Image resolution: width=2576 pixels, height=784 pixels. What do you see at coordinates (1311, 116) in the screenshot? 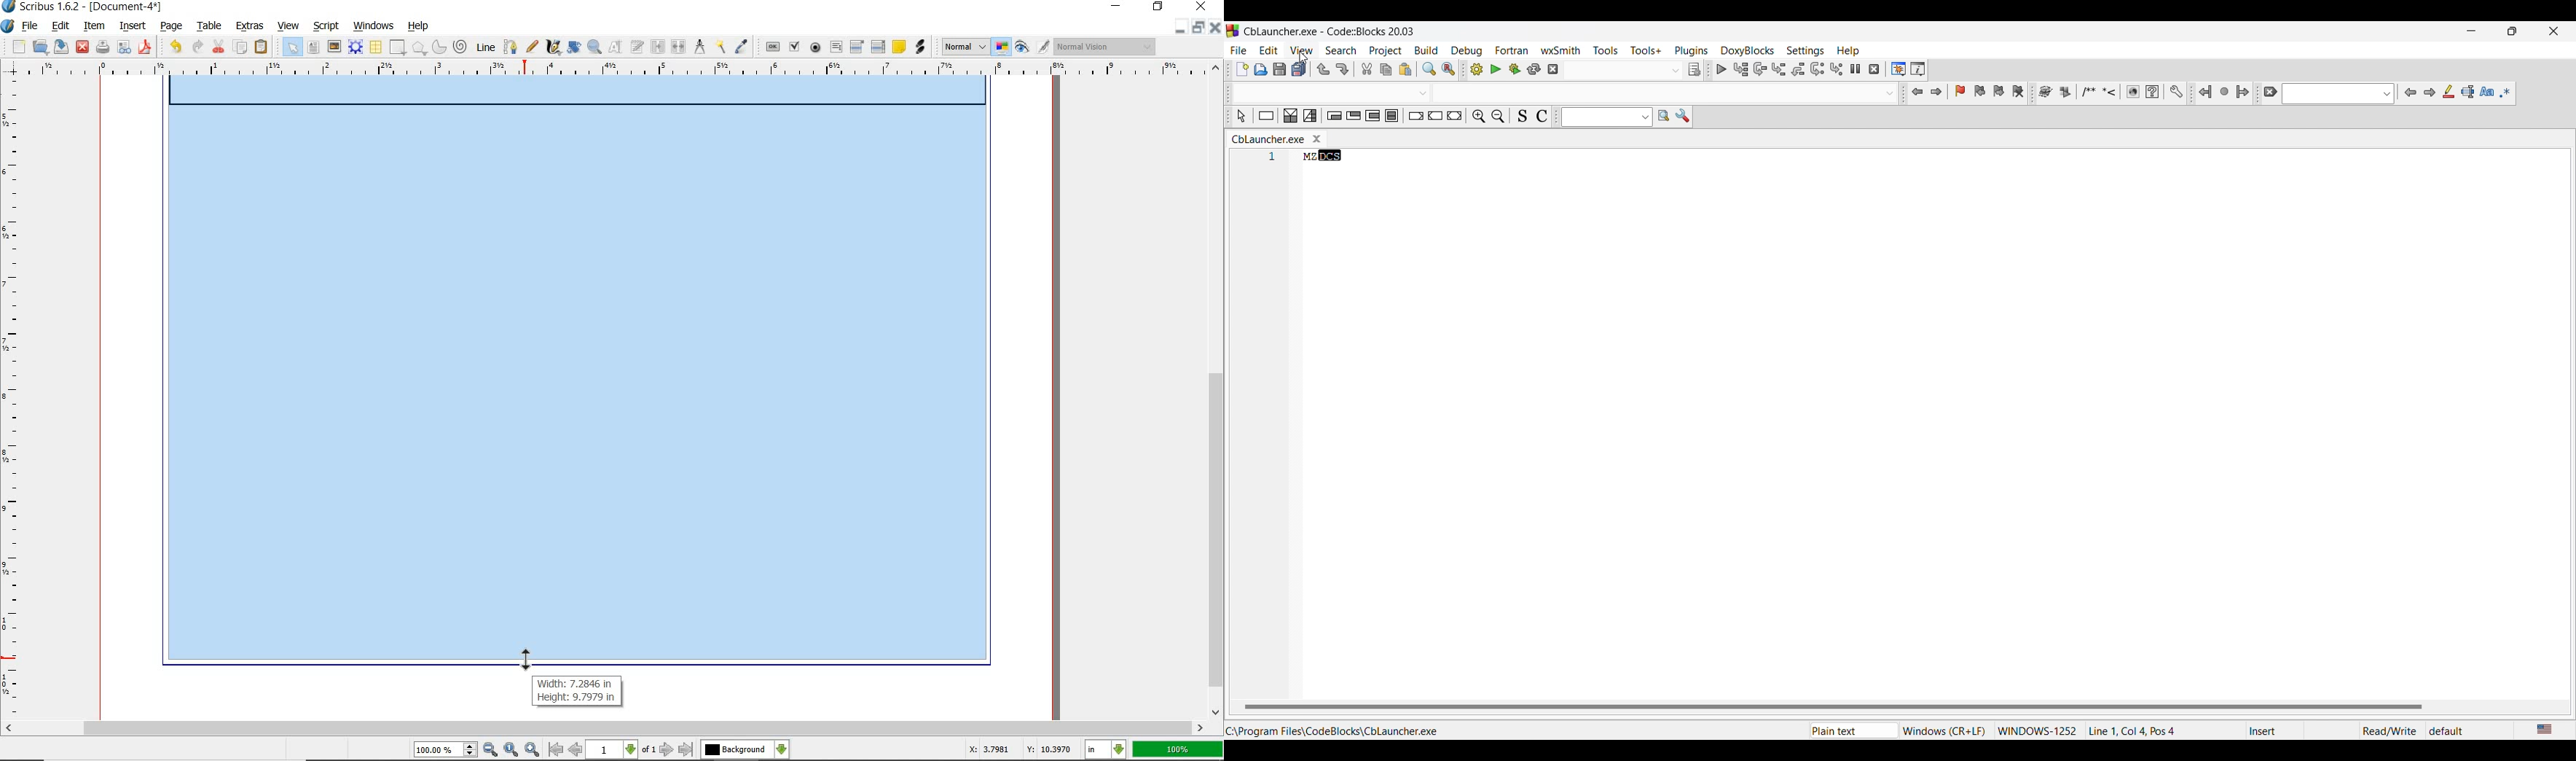
I see `Selection` at bounding box center [1311, 116].